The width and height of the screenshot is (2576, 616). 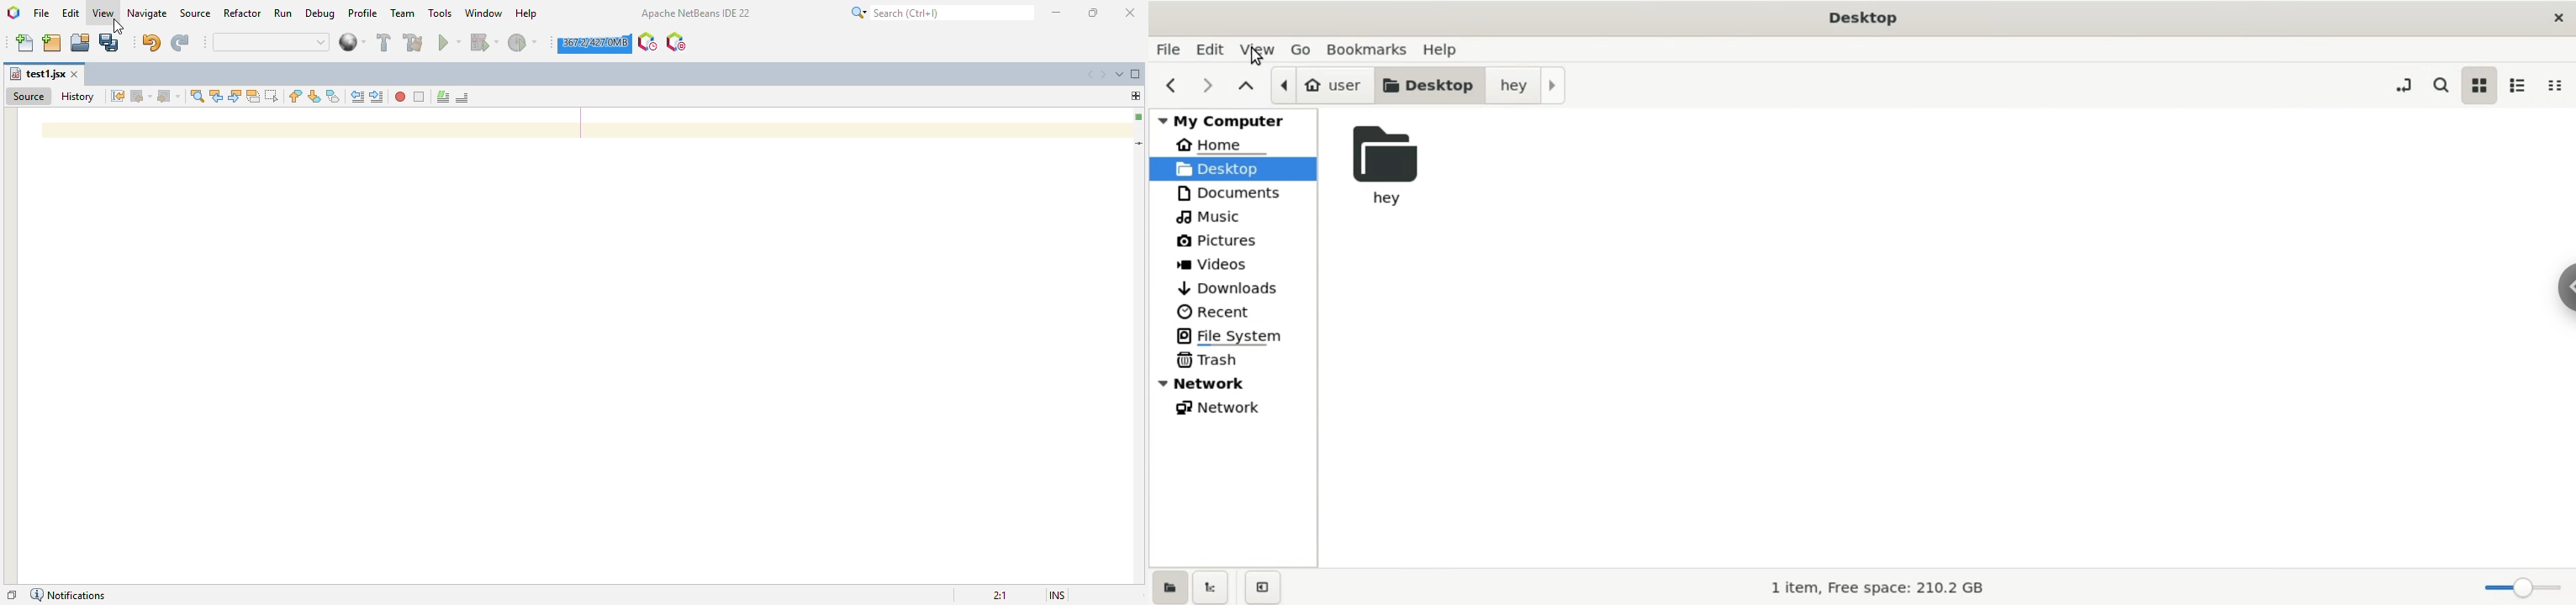 What do you see at coordinates (1325, 84) in the screenshot?
I see `user` at bounding box center [1325, 84].